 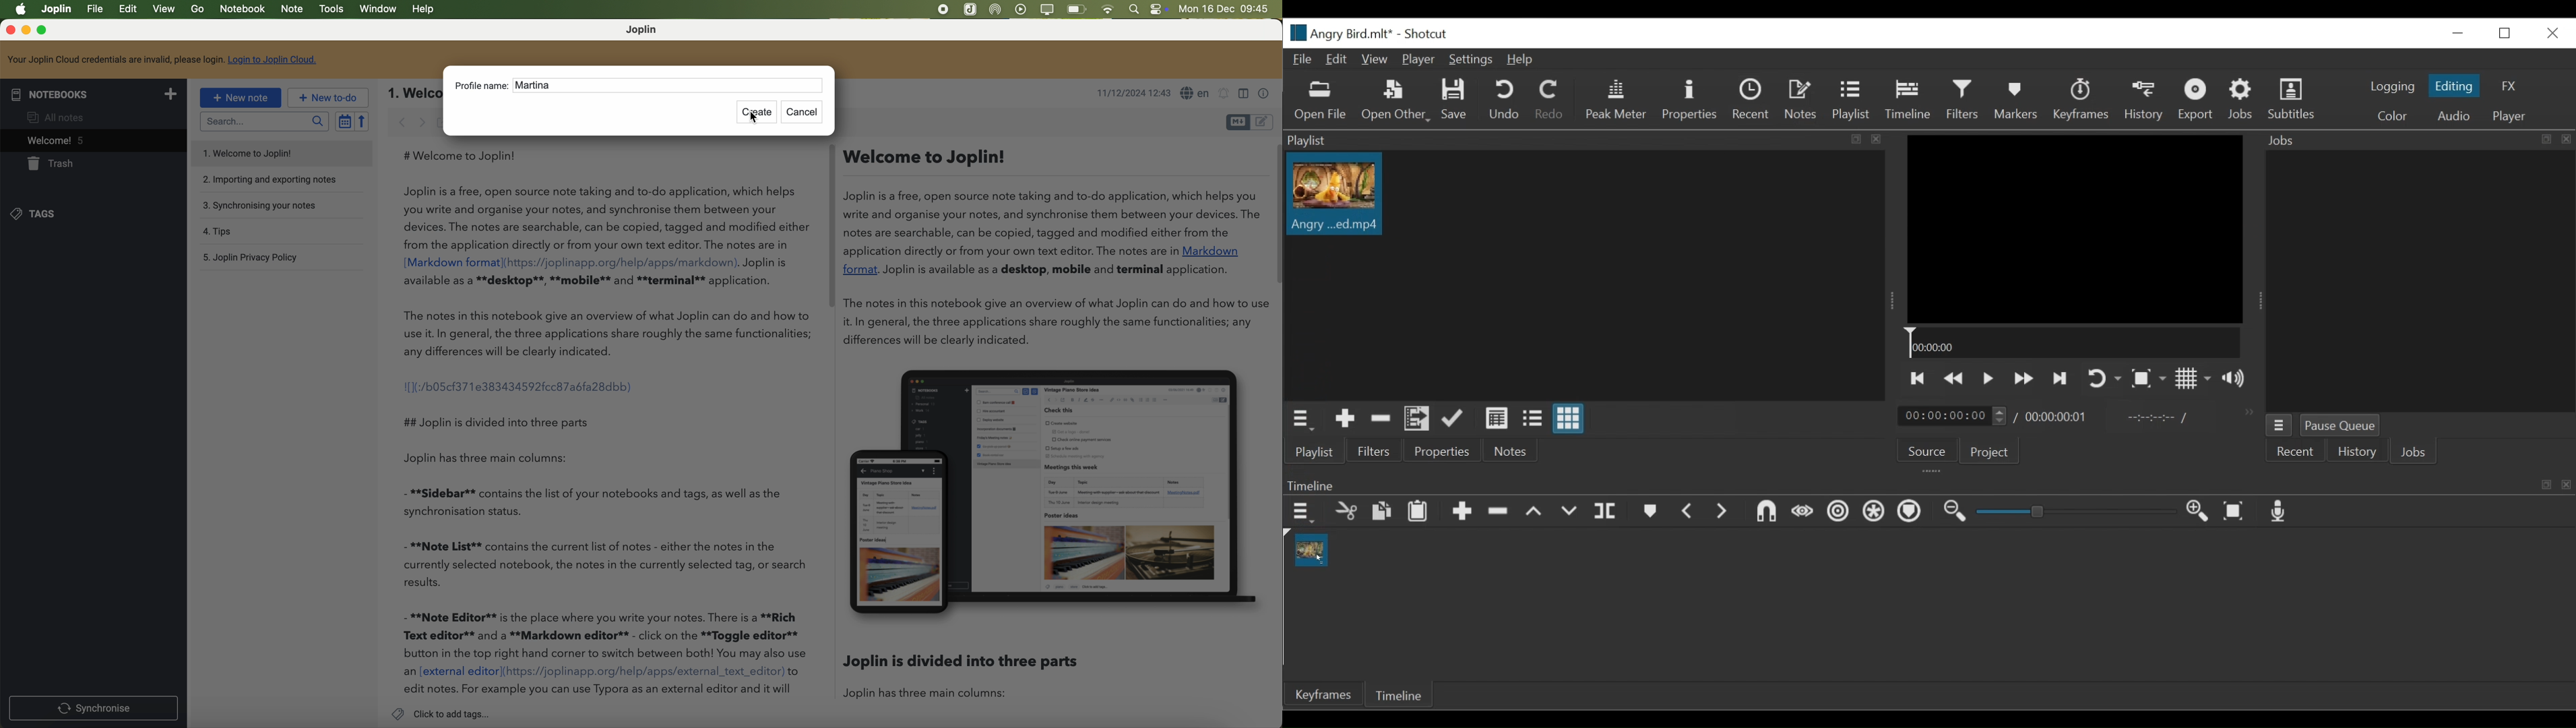 What do you see at coordinates (465, 155) in the screenshot?
I see `# Welcome to Joplin!` at bounding box center [465, 155].